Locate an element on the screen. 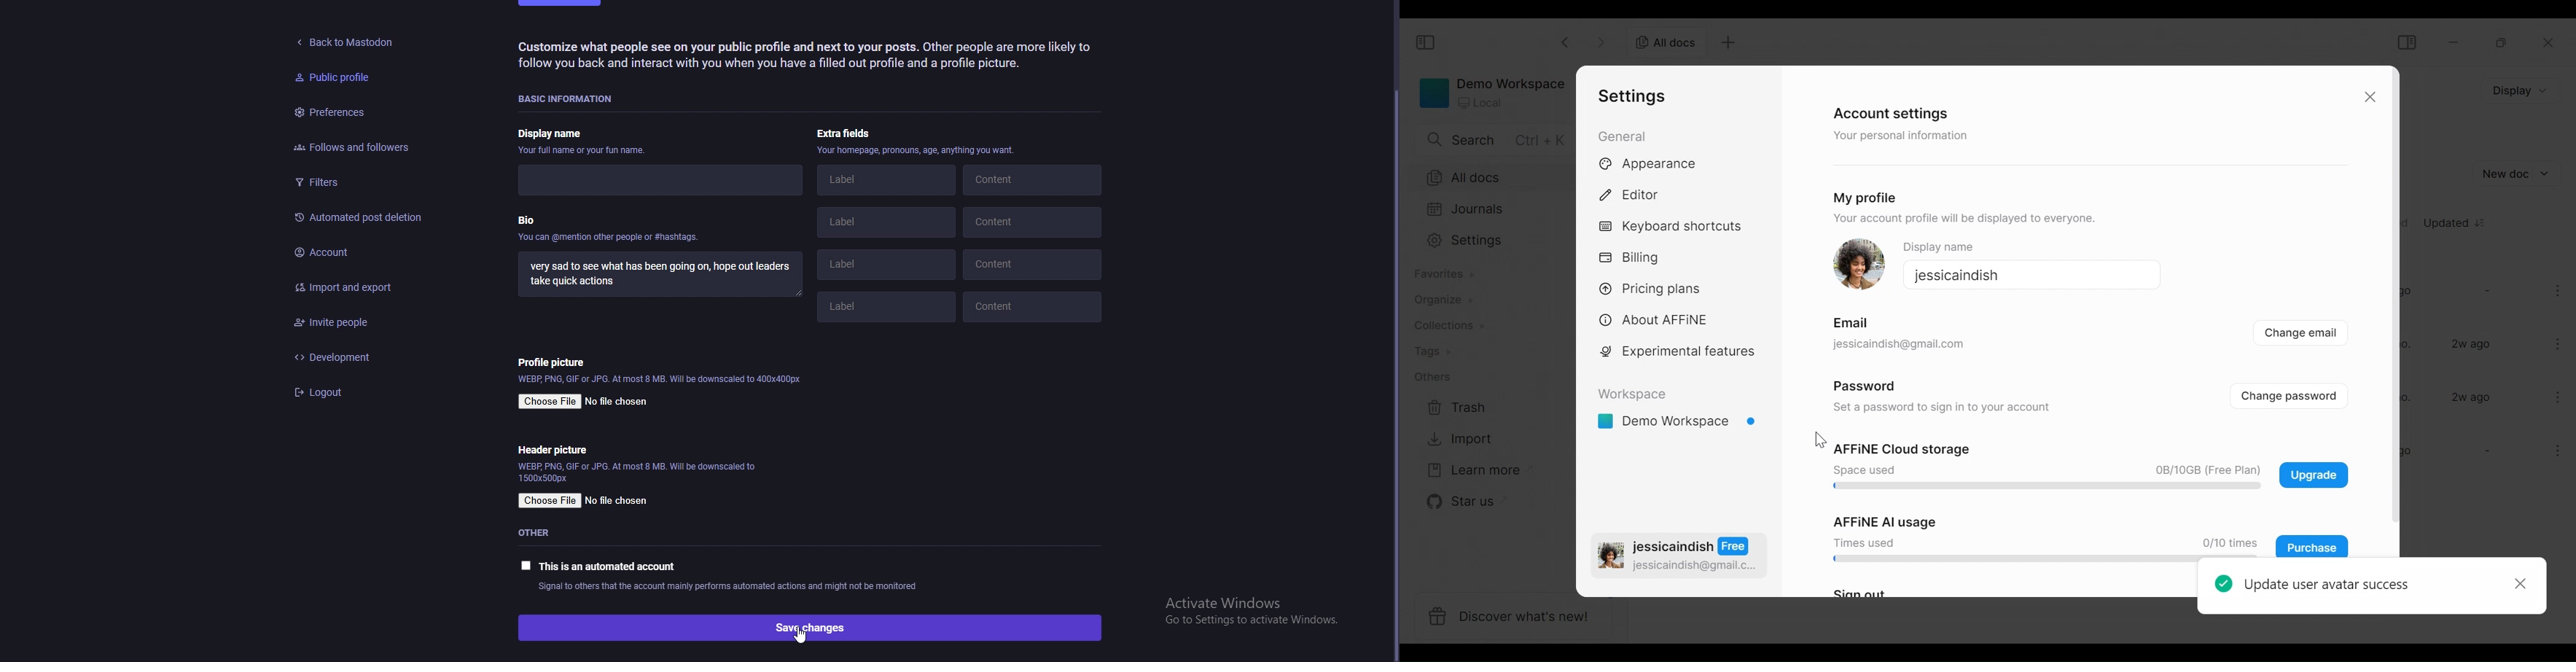  basic information is located at coordinates (572, 97).